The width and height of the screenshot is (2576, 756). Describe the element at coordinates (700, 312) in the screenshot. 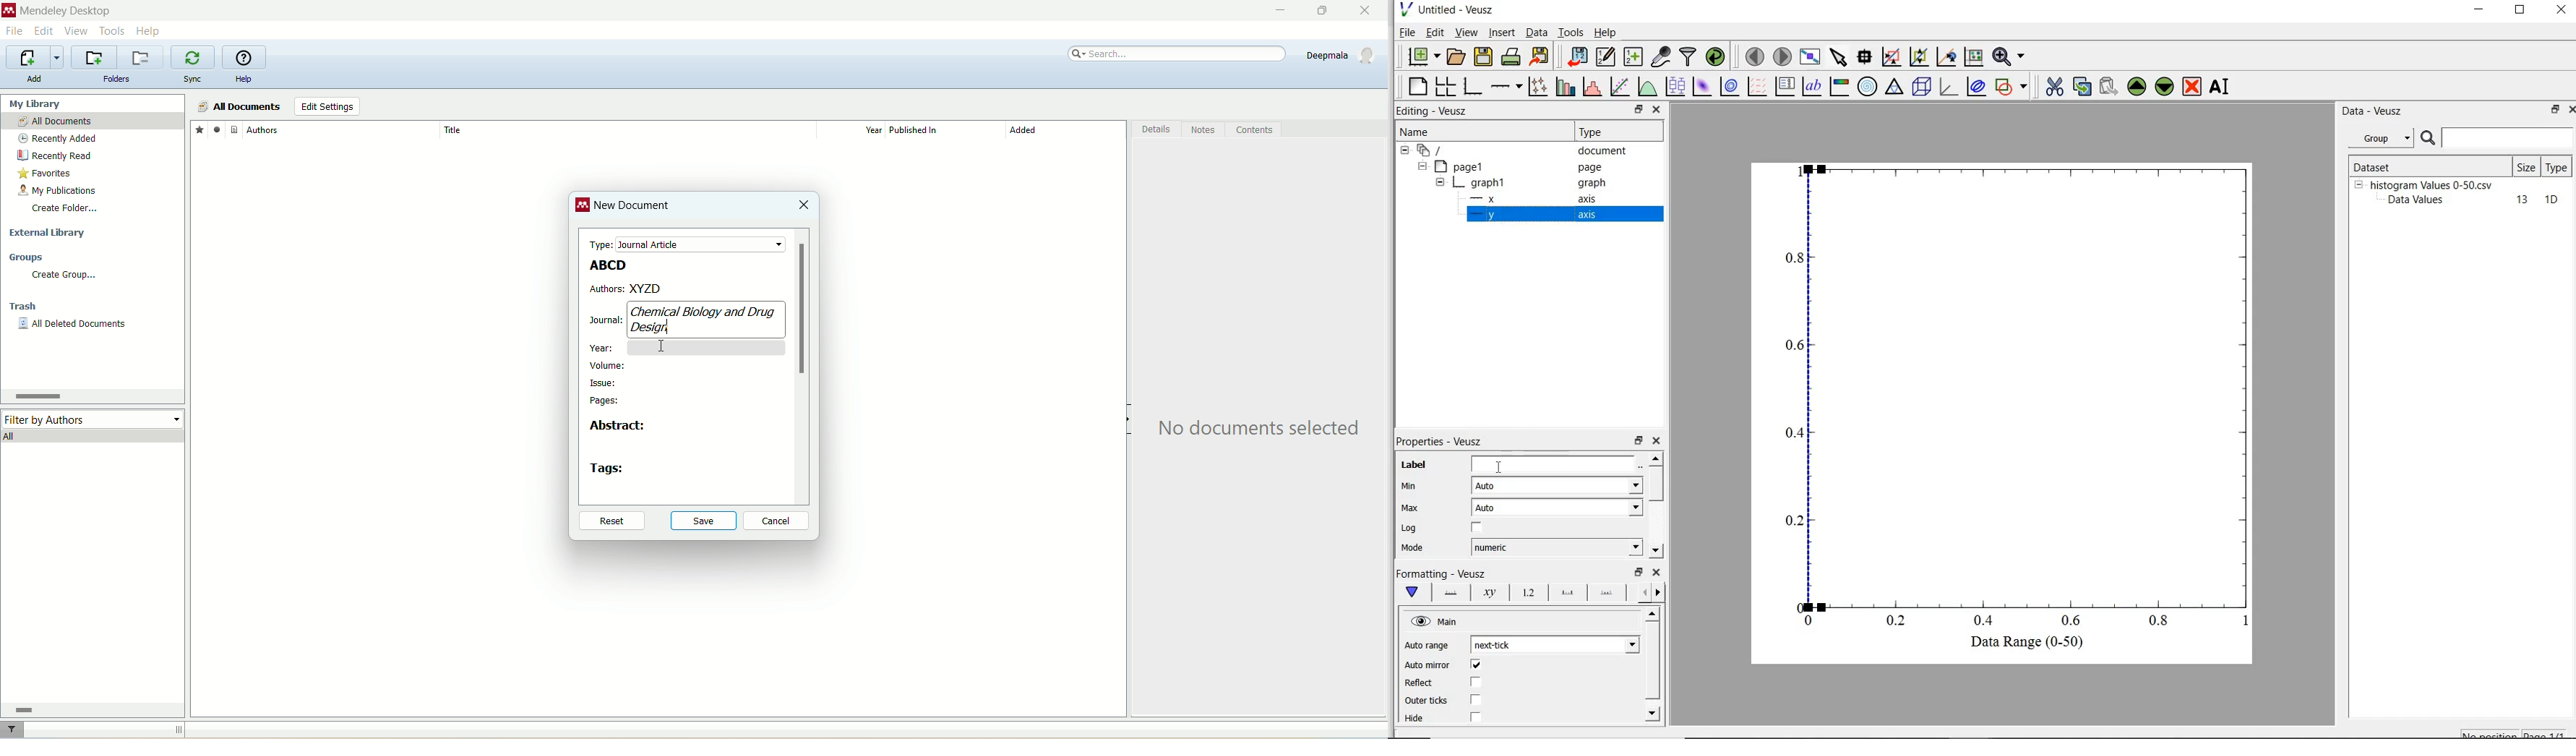

I see `CH` at that location.